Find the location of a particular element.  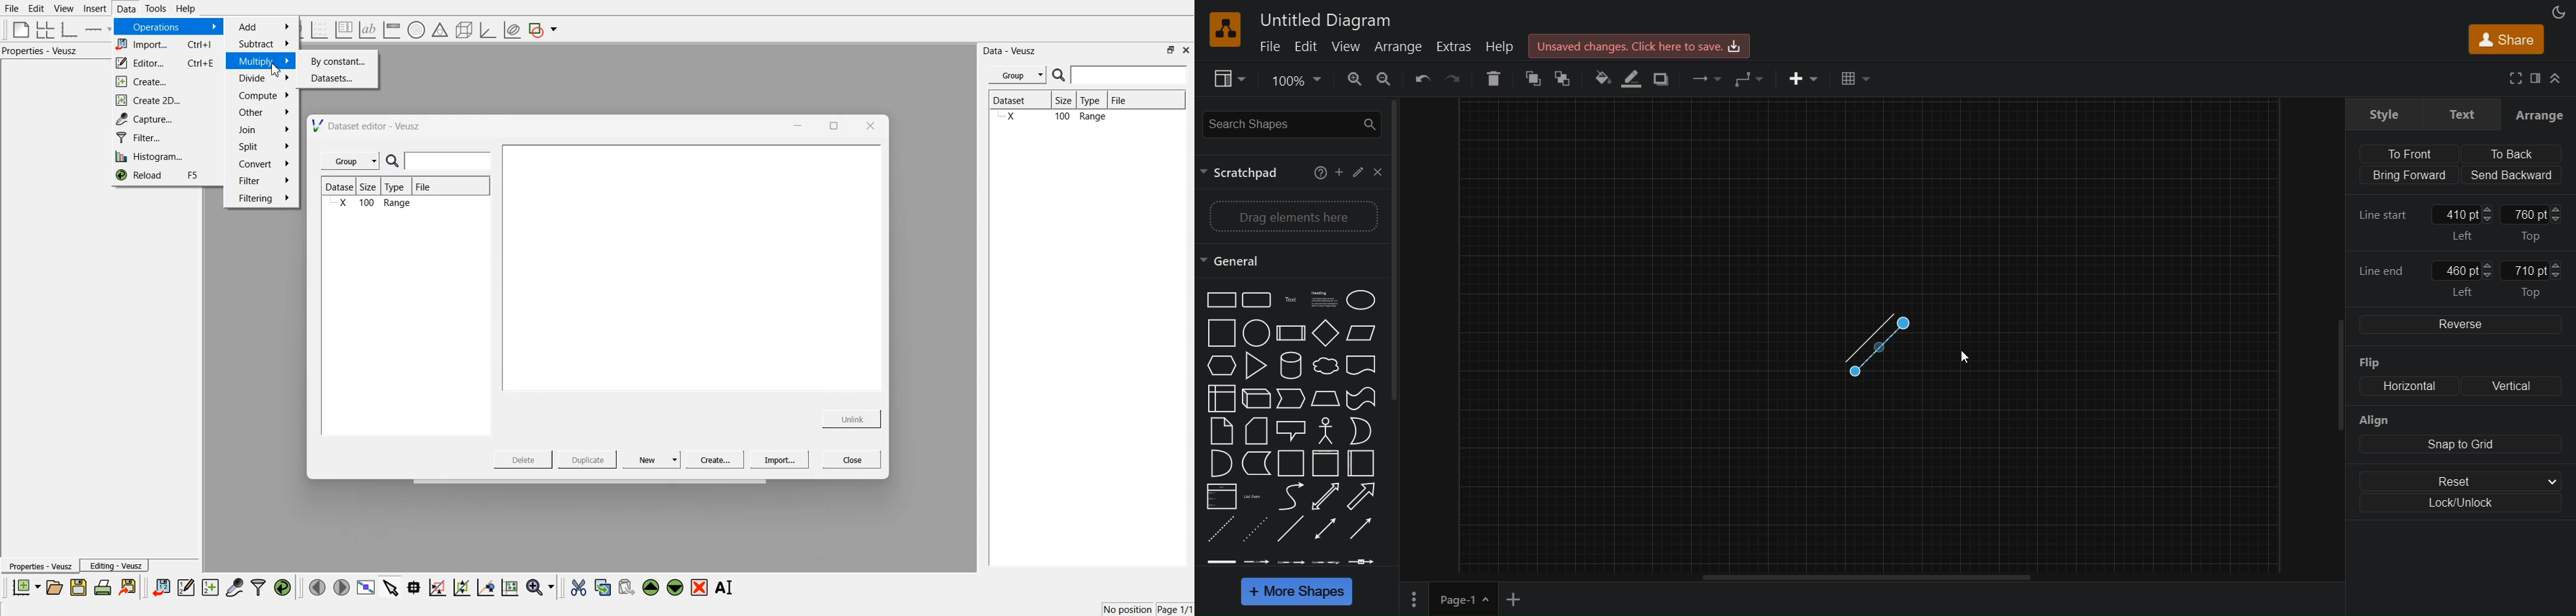

view is located at coordinates (1228, 79).